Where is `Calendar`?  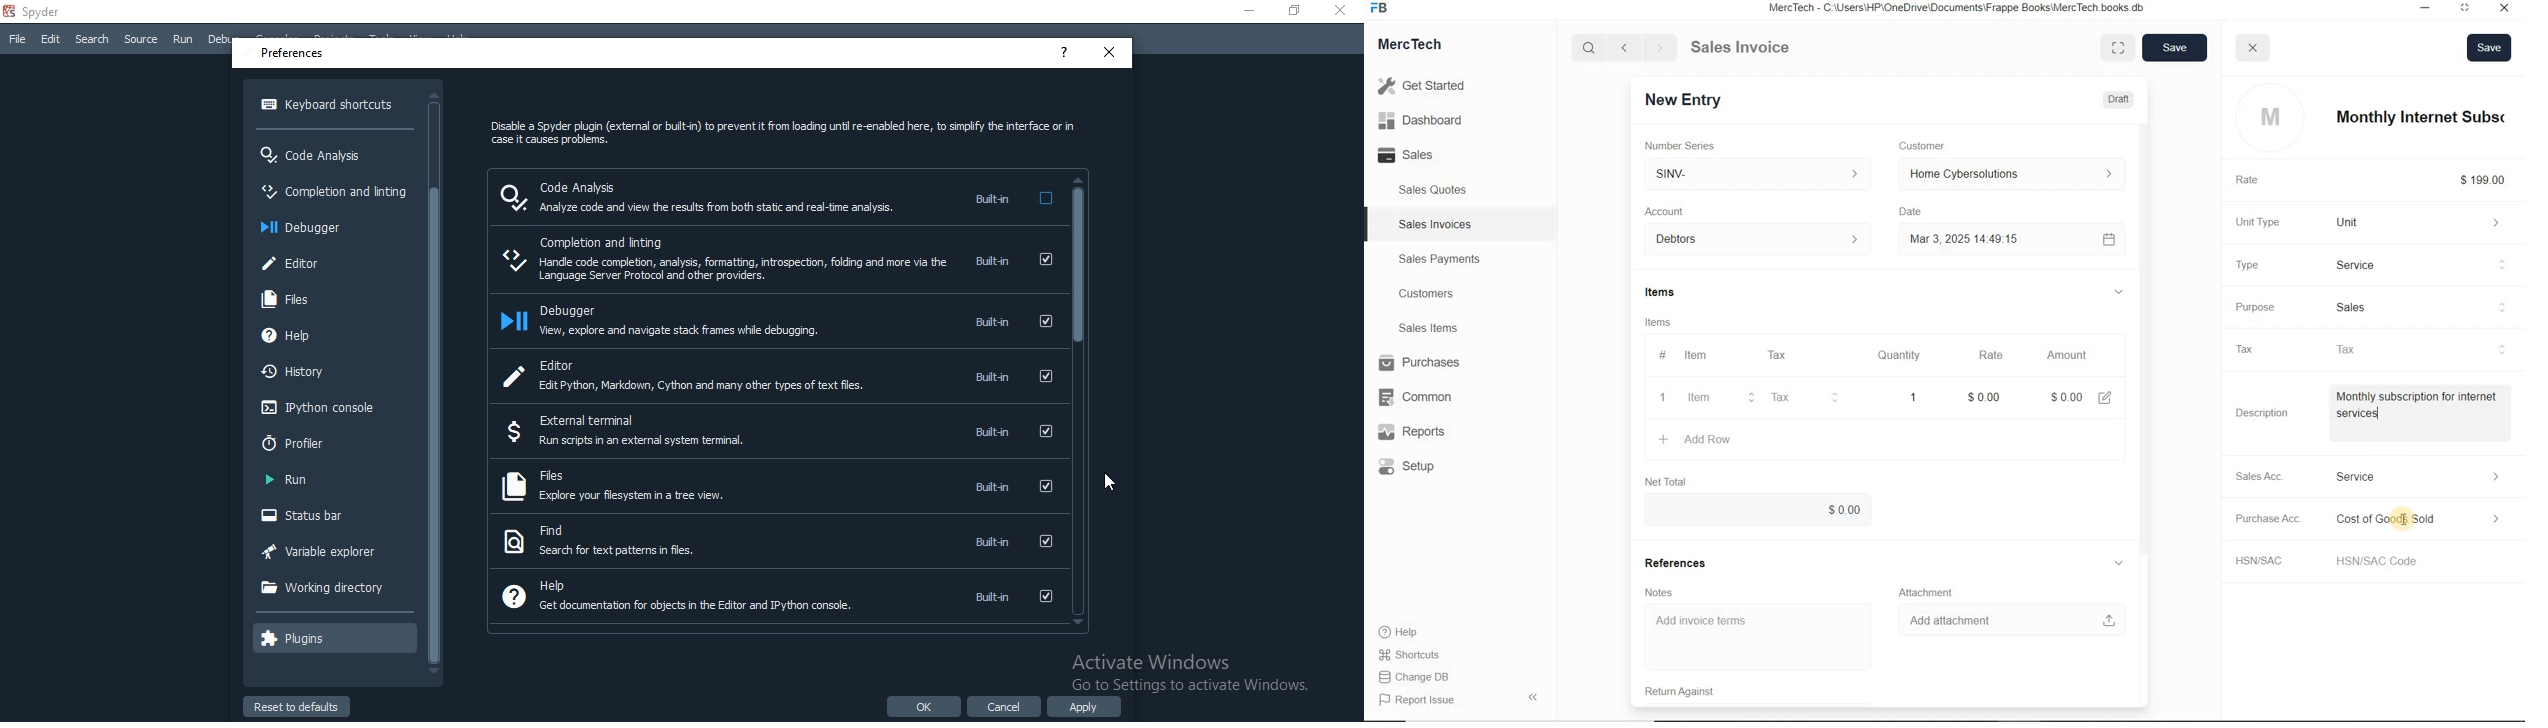
Calendar is located at coordinates (2106, 239).